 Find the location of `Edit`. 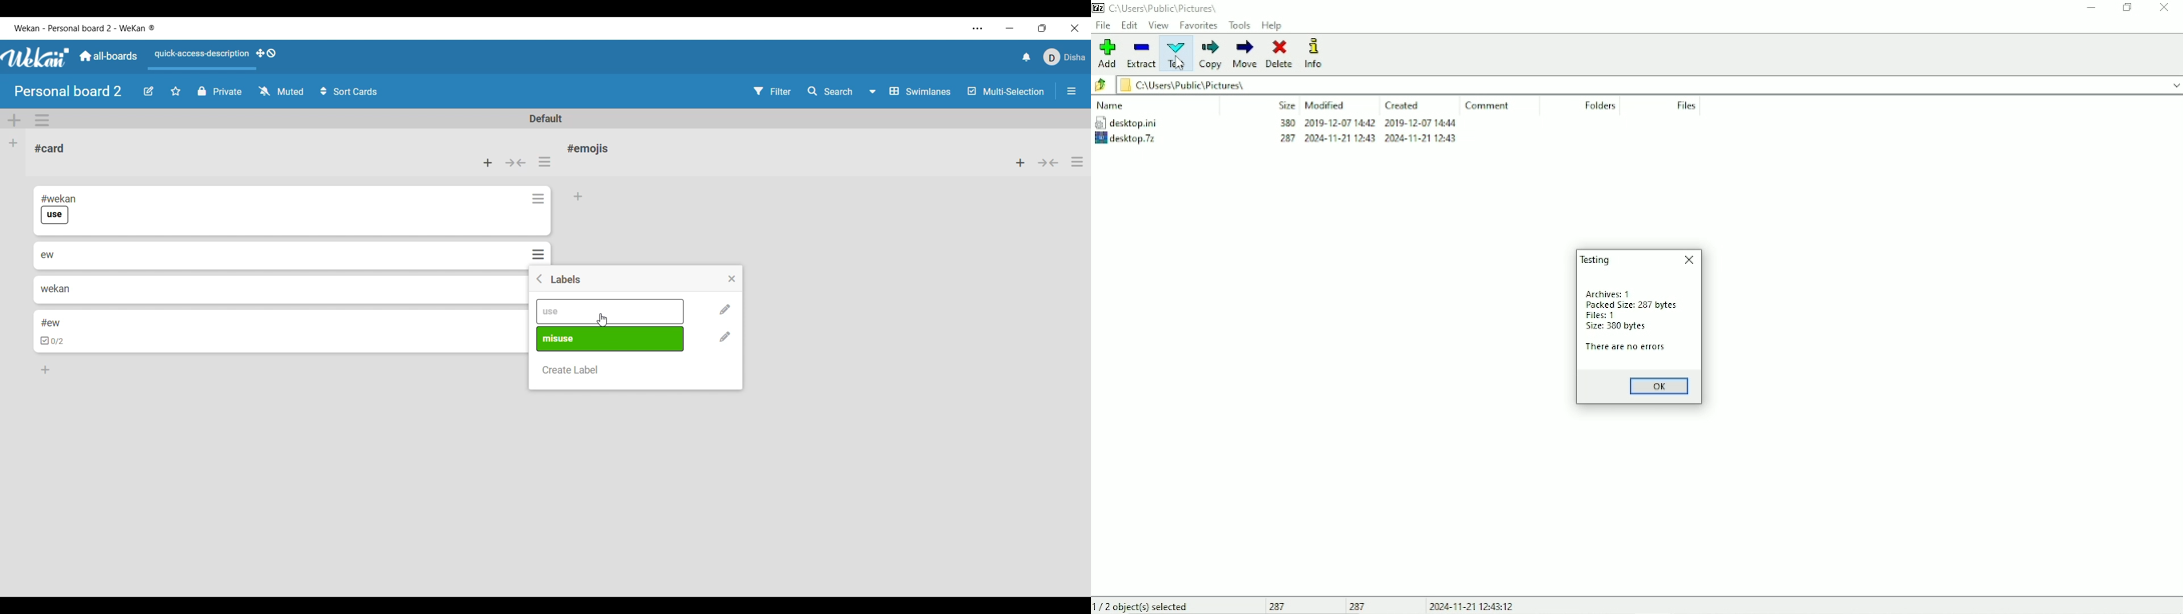

Edit is located at coordinates (1130, 25).